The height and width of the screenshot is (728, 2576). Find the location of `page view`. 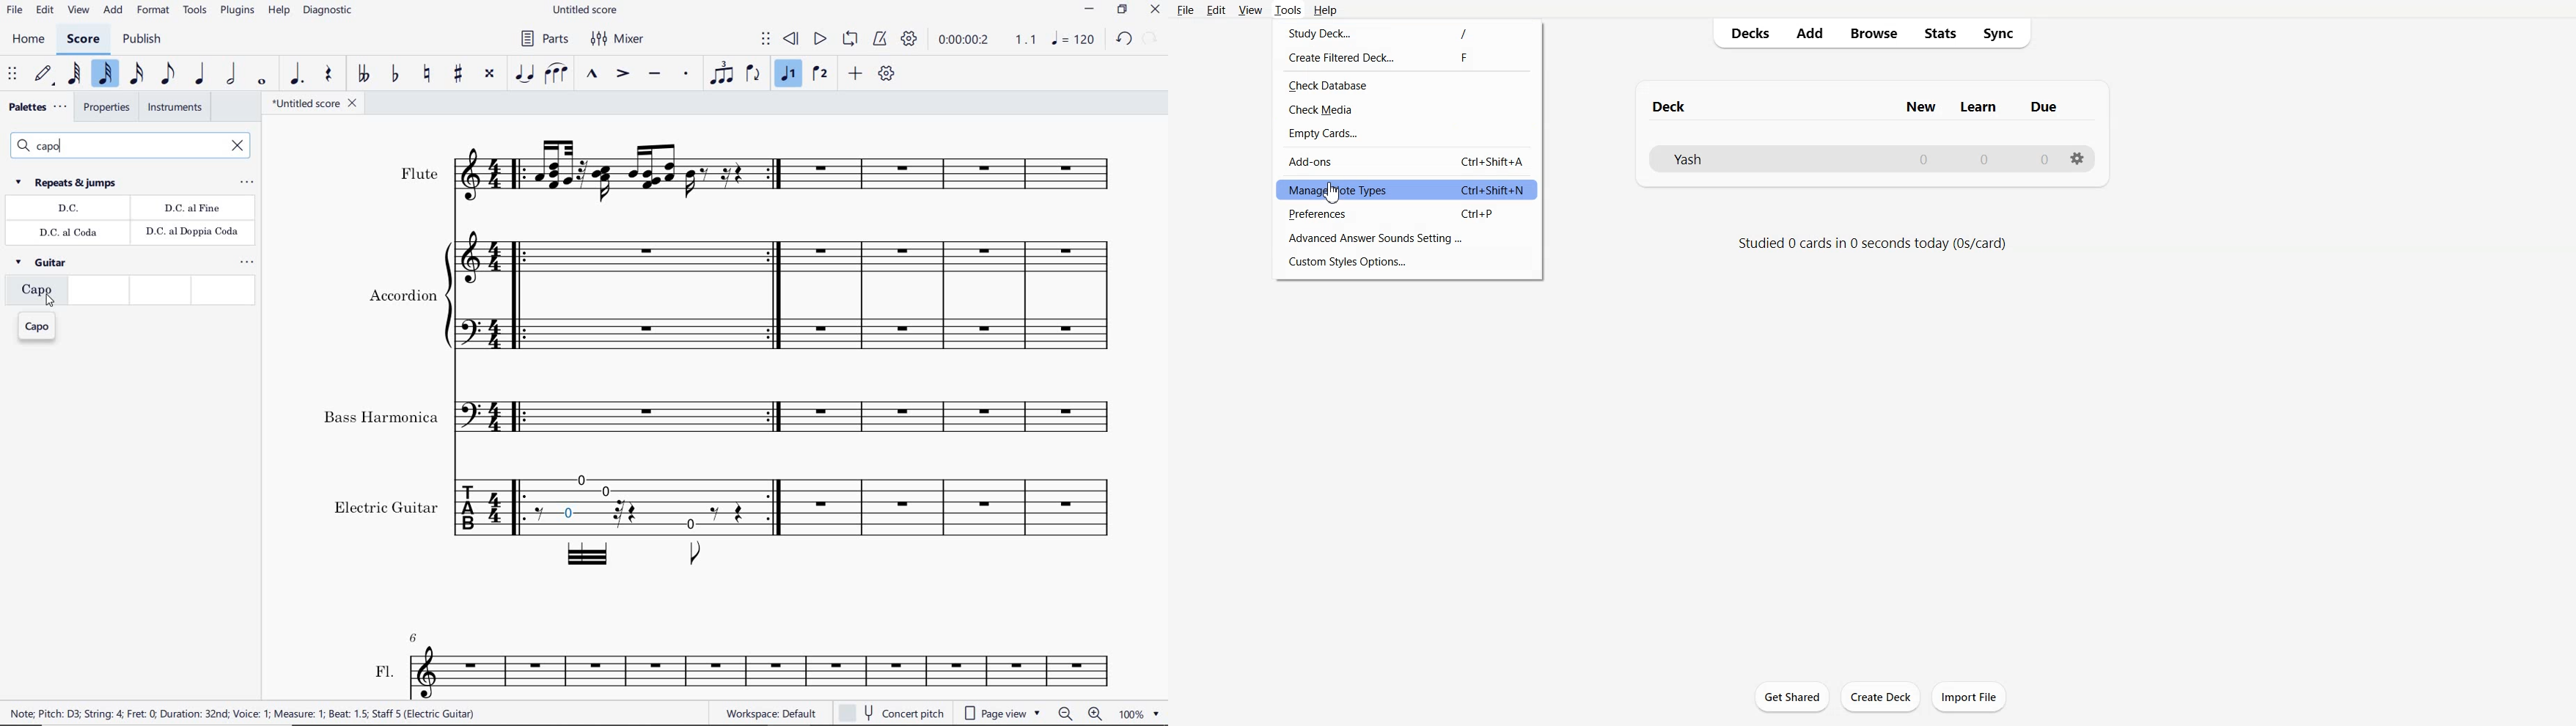

page view is located at coordinates (1001, 713).